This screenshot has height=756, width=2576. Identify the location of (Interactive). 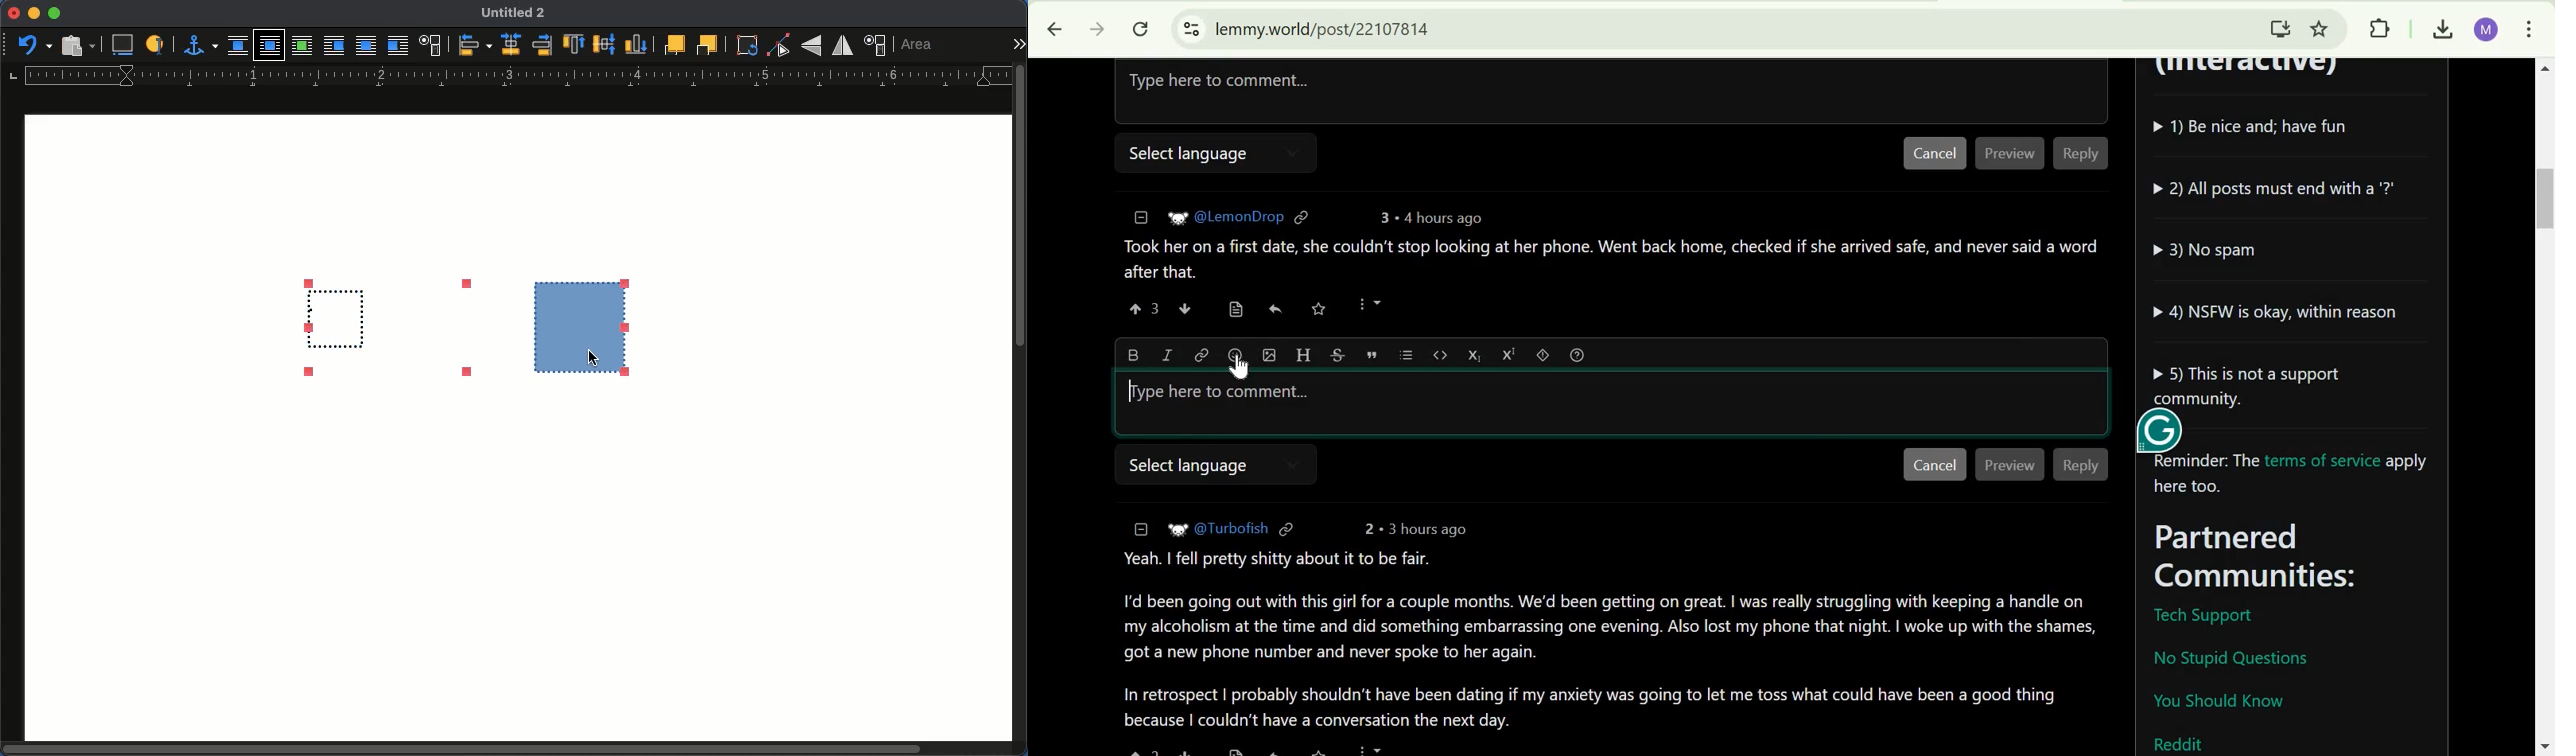
(2254, 72).